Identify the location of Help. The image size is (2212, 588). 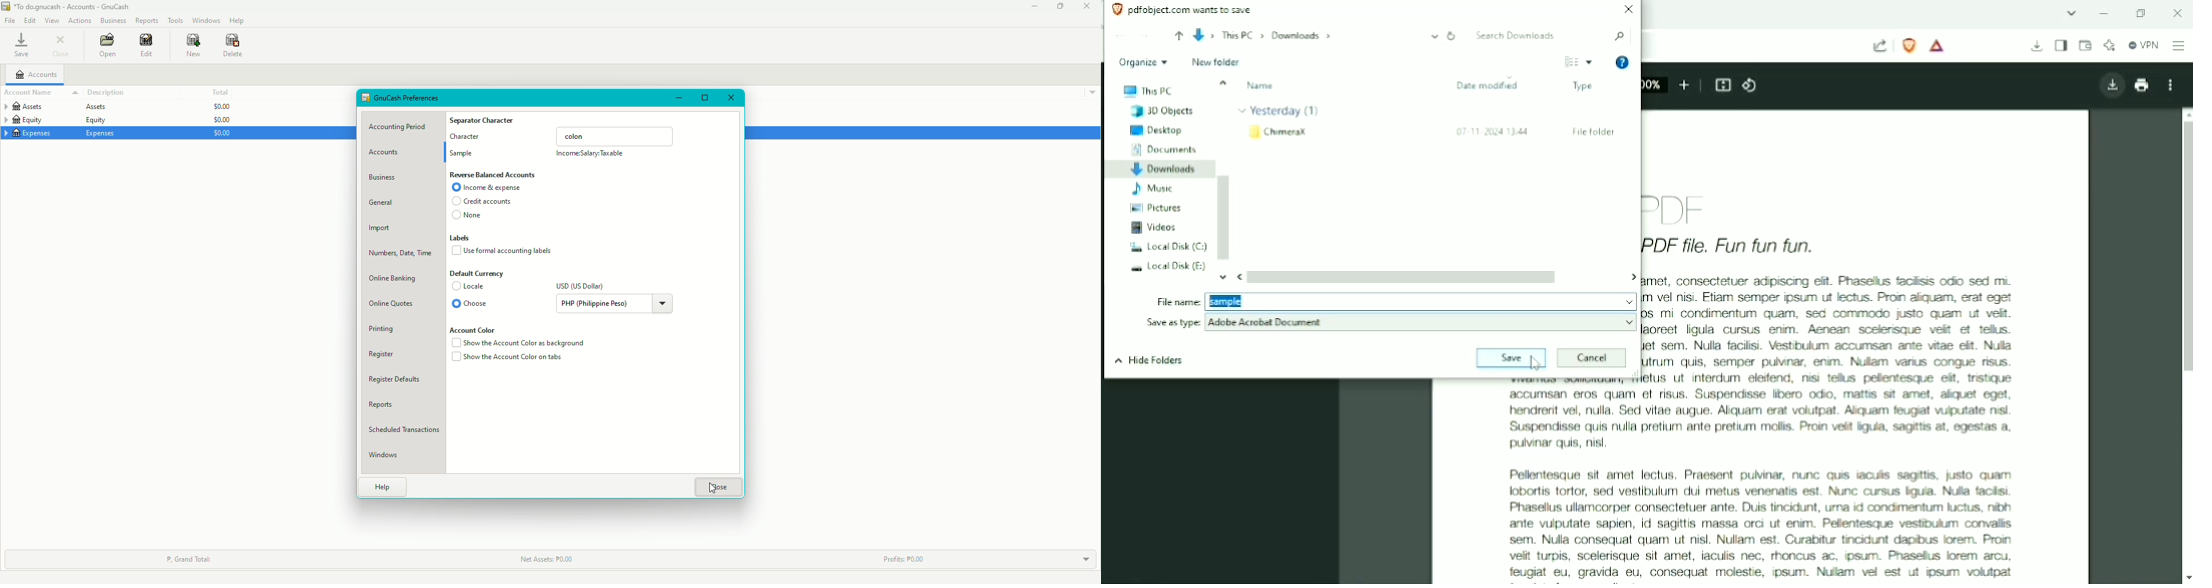
(238, 20).